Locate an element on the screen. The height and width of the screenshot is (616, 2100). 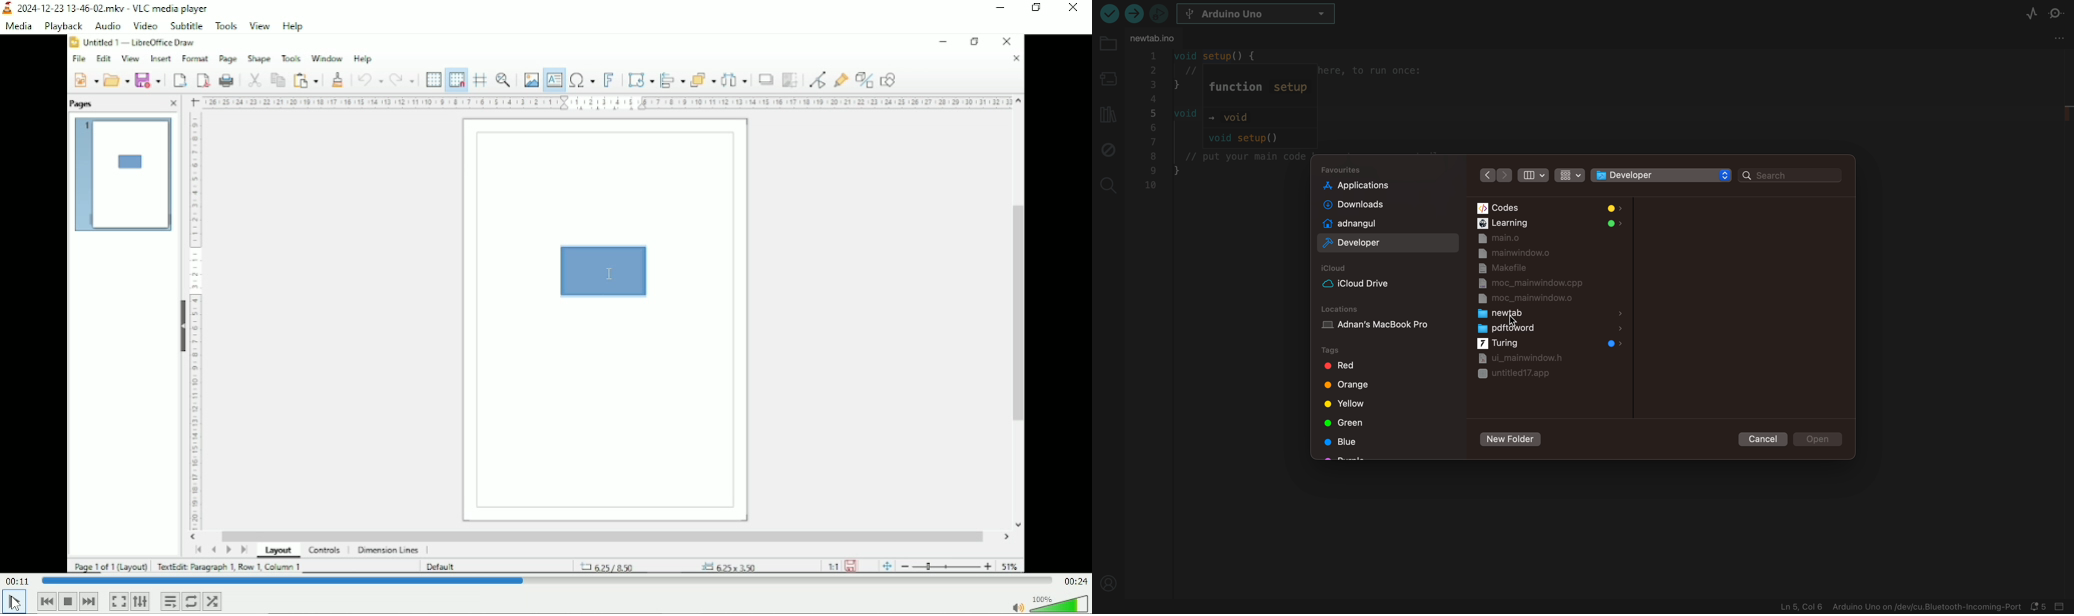
select folder is located at coordinates (1651, 175).